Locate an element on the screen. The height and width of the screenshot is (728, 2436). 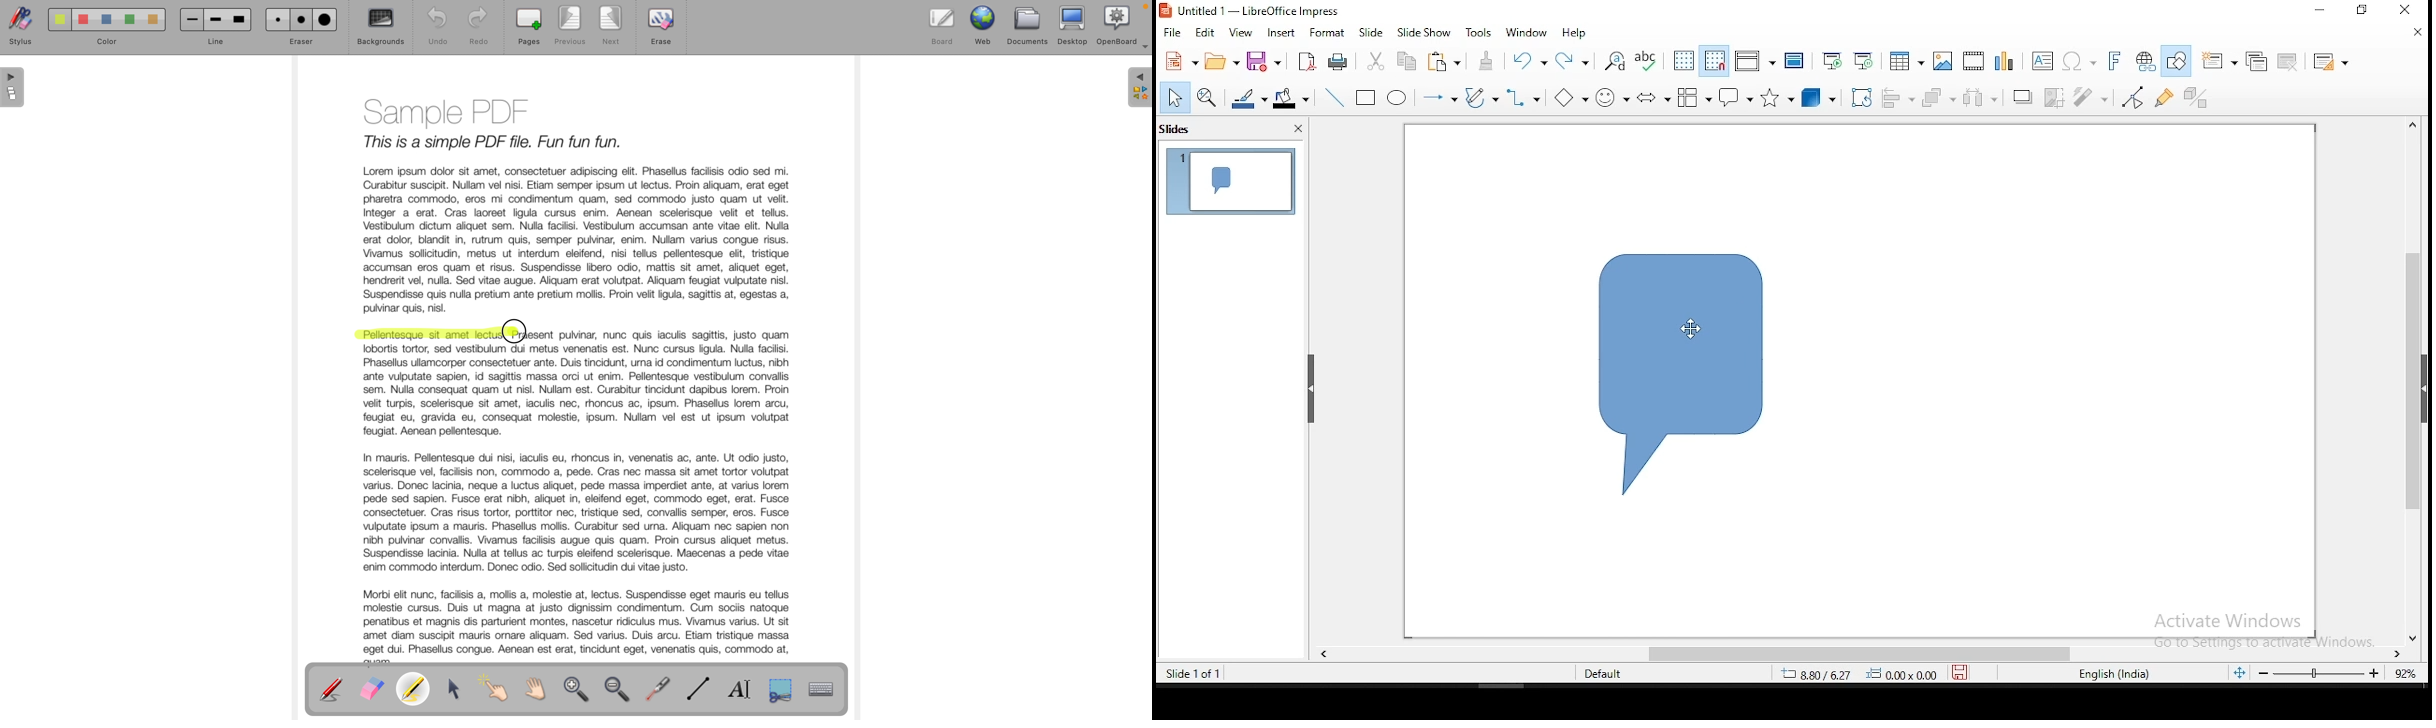
pages is located at coordinates (14, 89).